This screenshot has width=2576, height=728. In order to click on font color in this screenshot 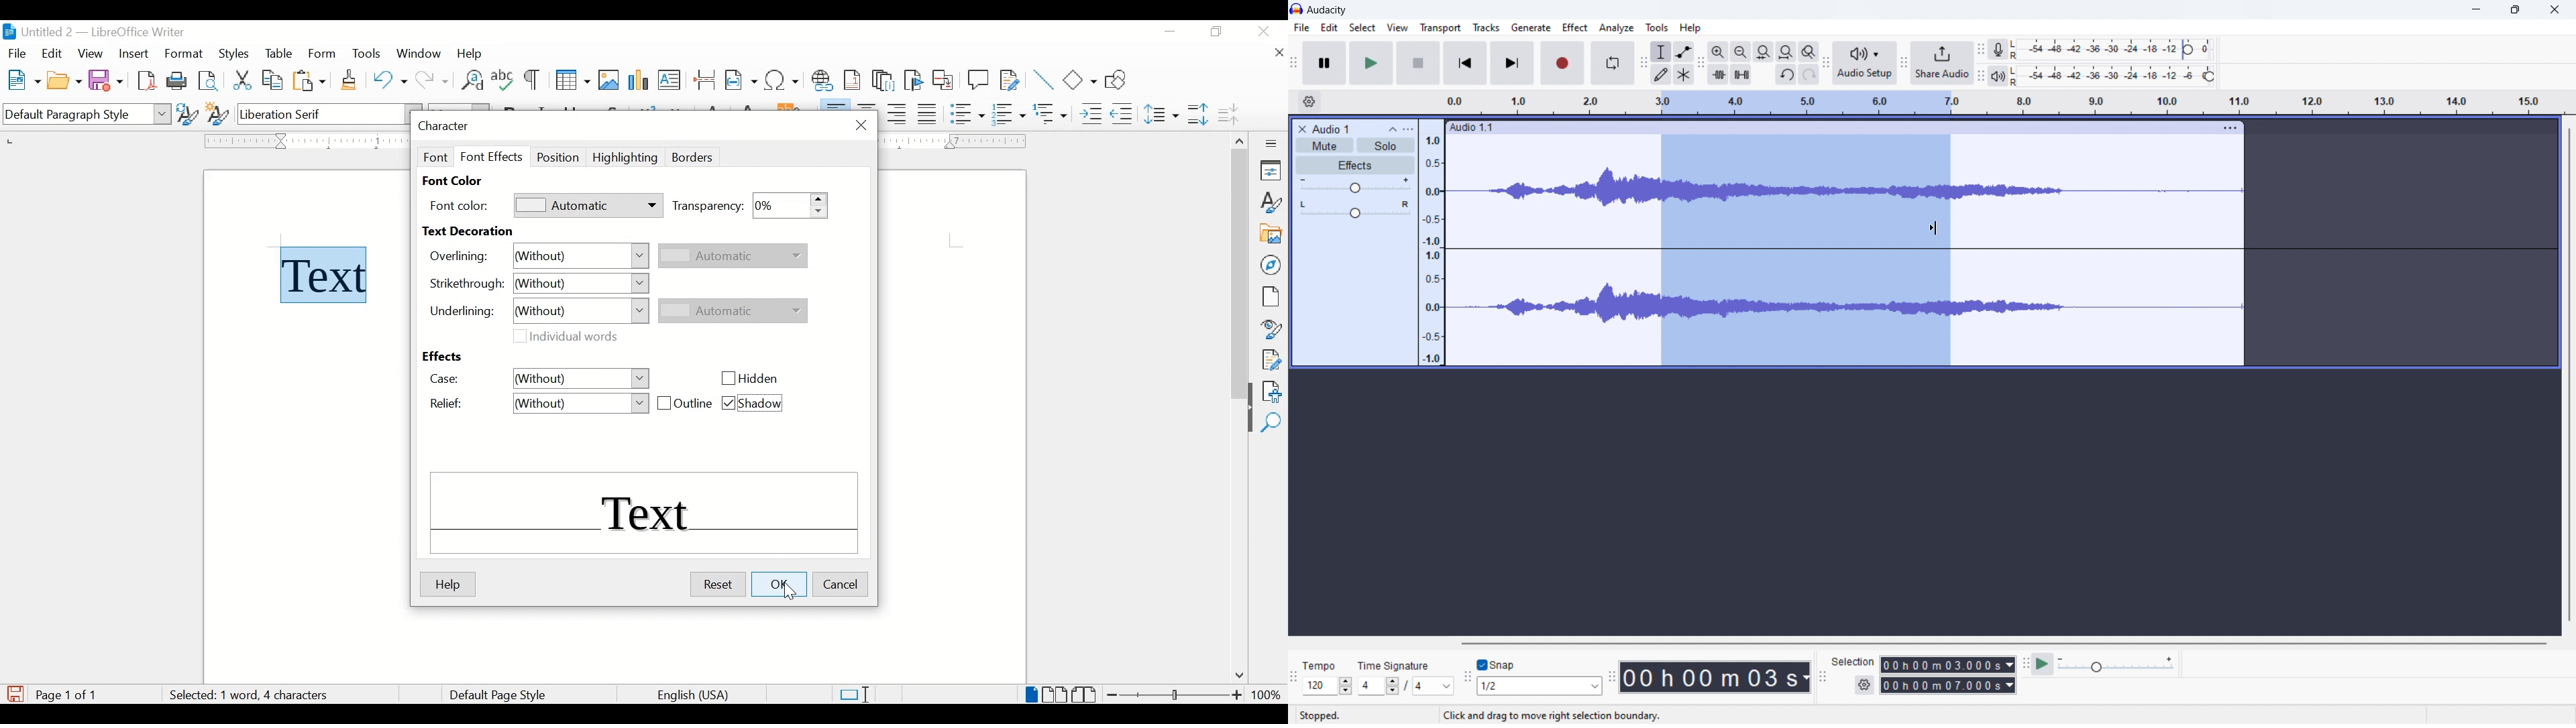, I will do `click(453, 182)`.